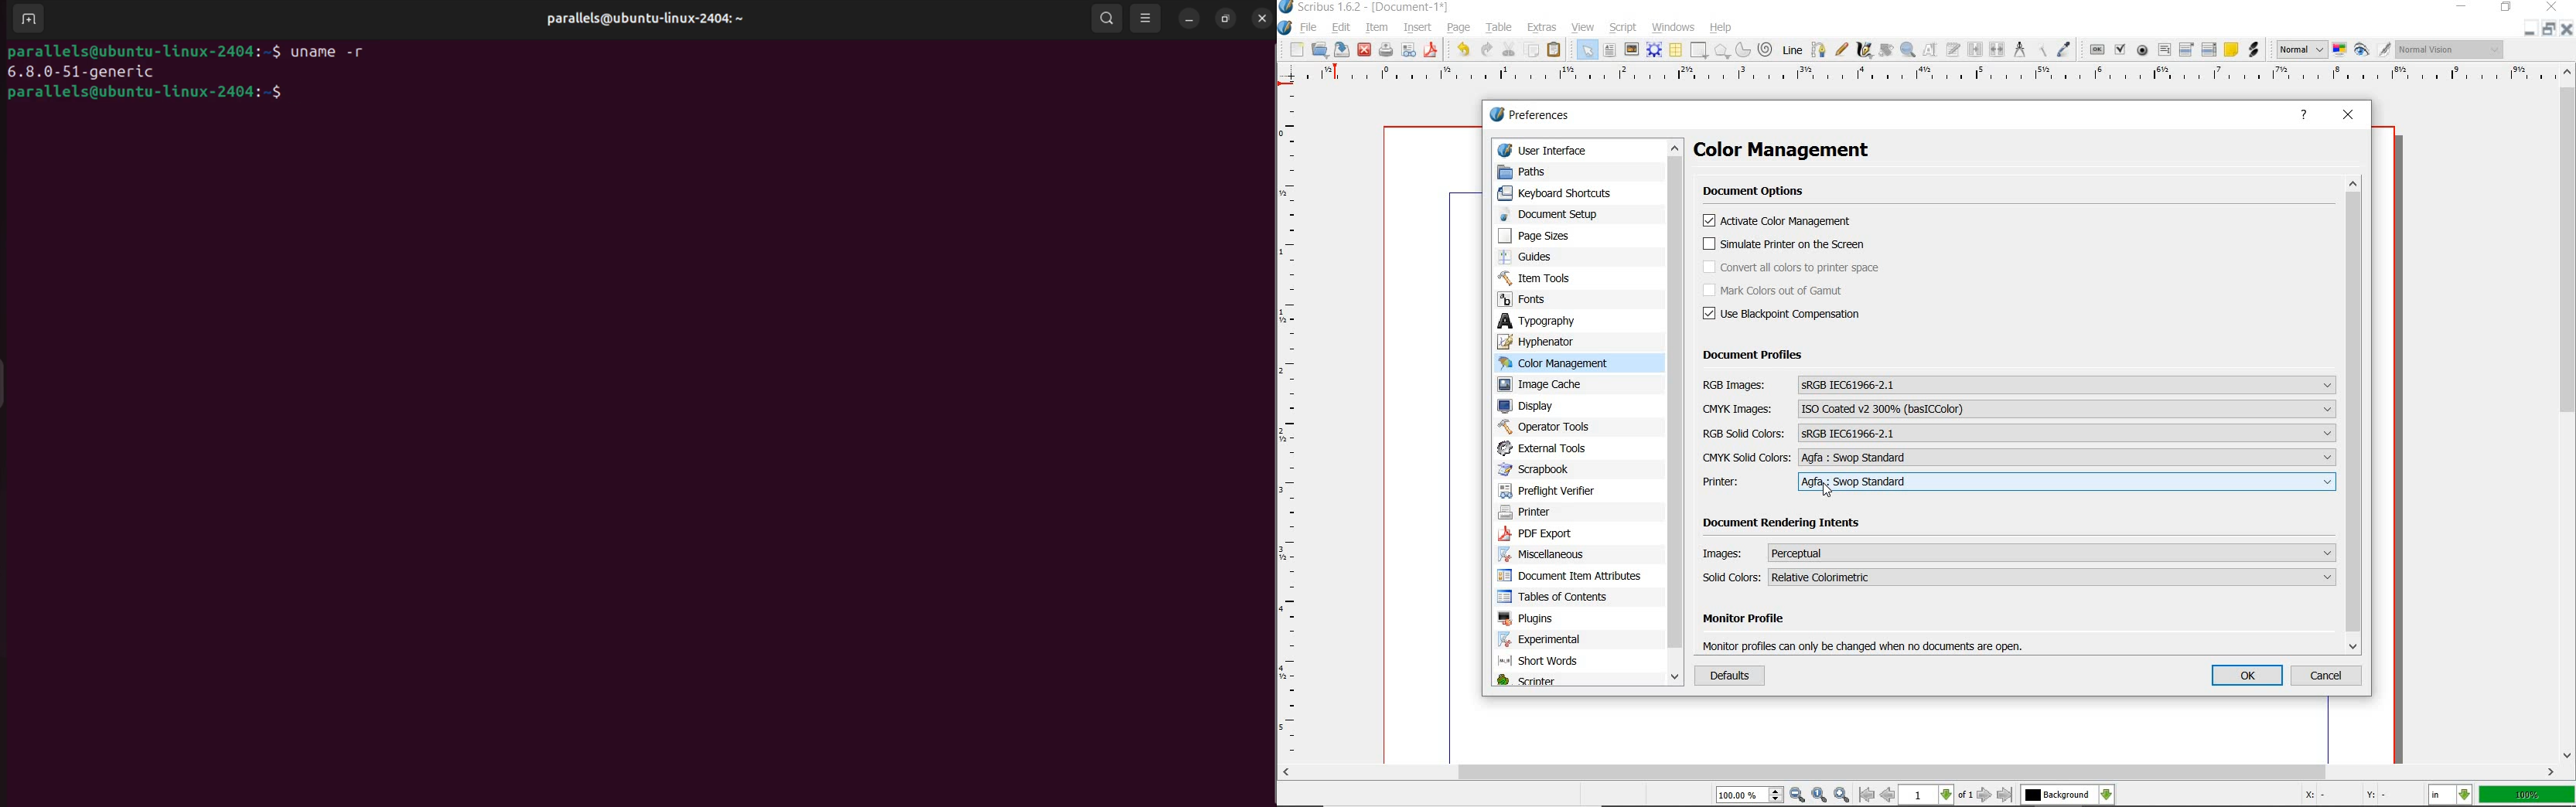  Describe the element at coordinates (2528, 795) in the screenshot. I see `zoom factor` at that location.